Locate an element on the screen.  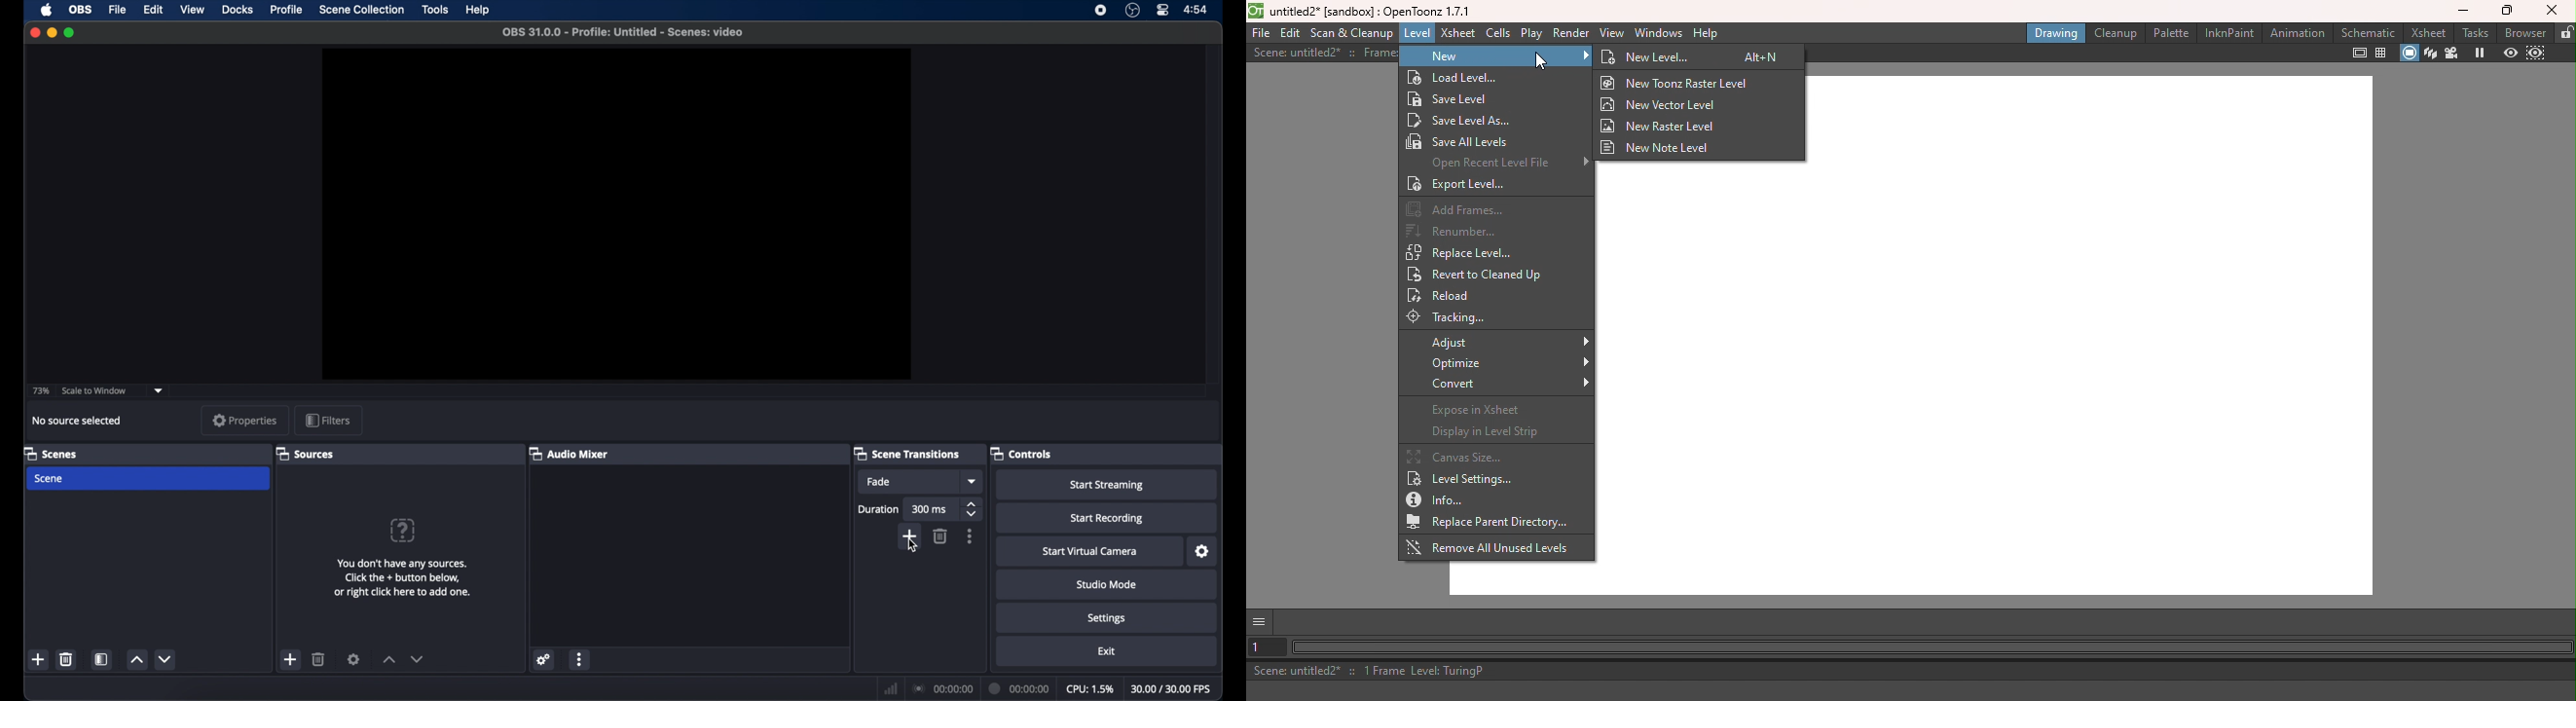
exit is located at coordinates (1107, 652).